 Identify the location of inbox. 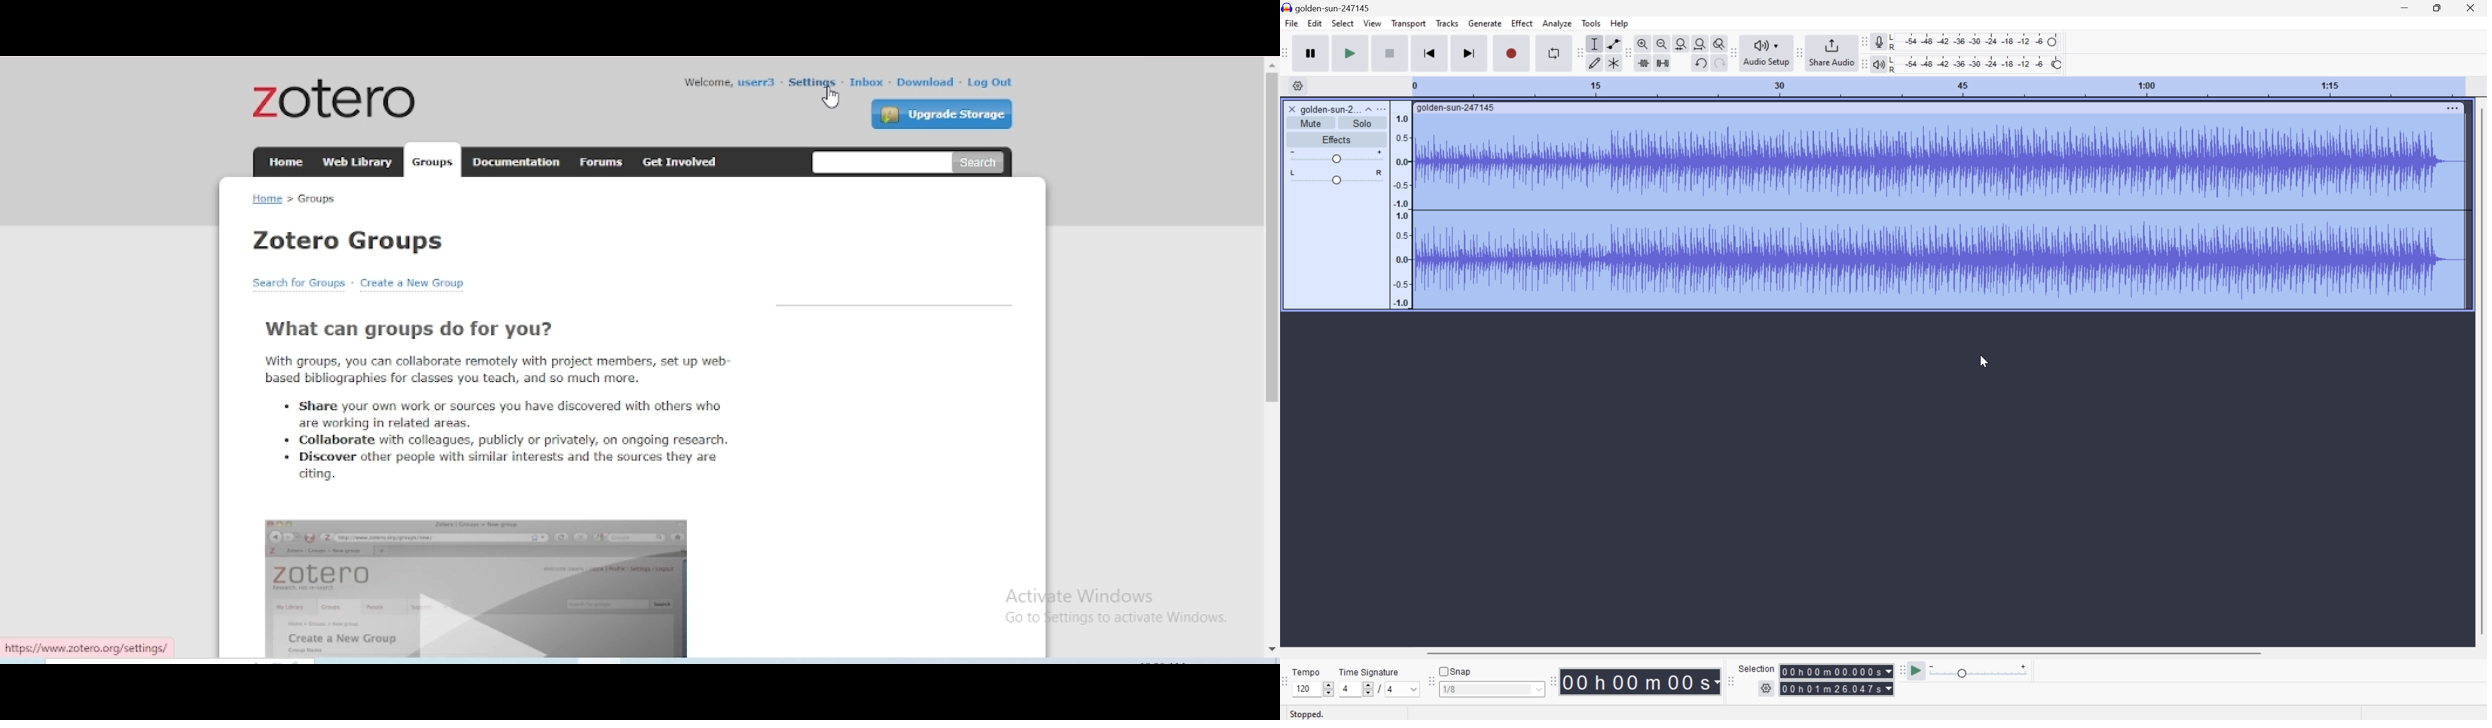
(866, 82).